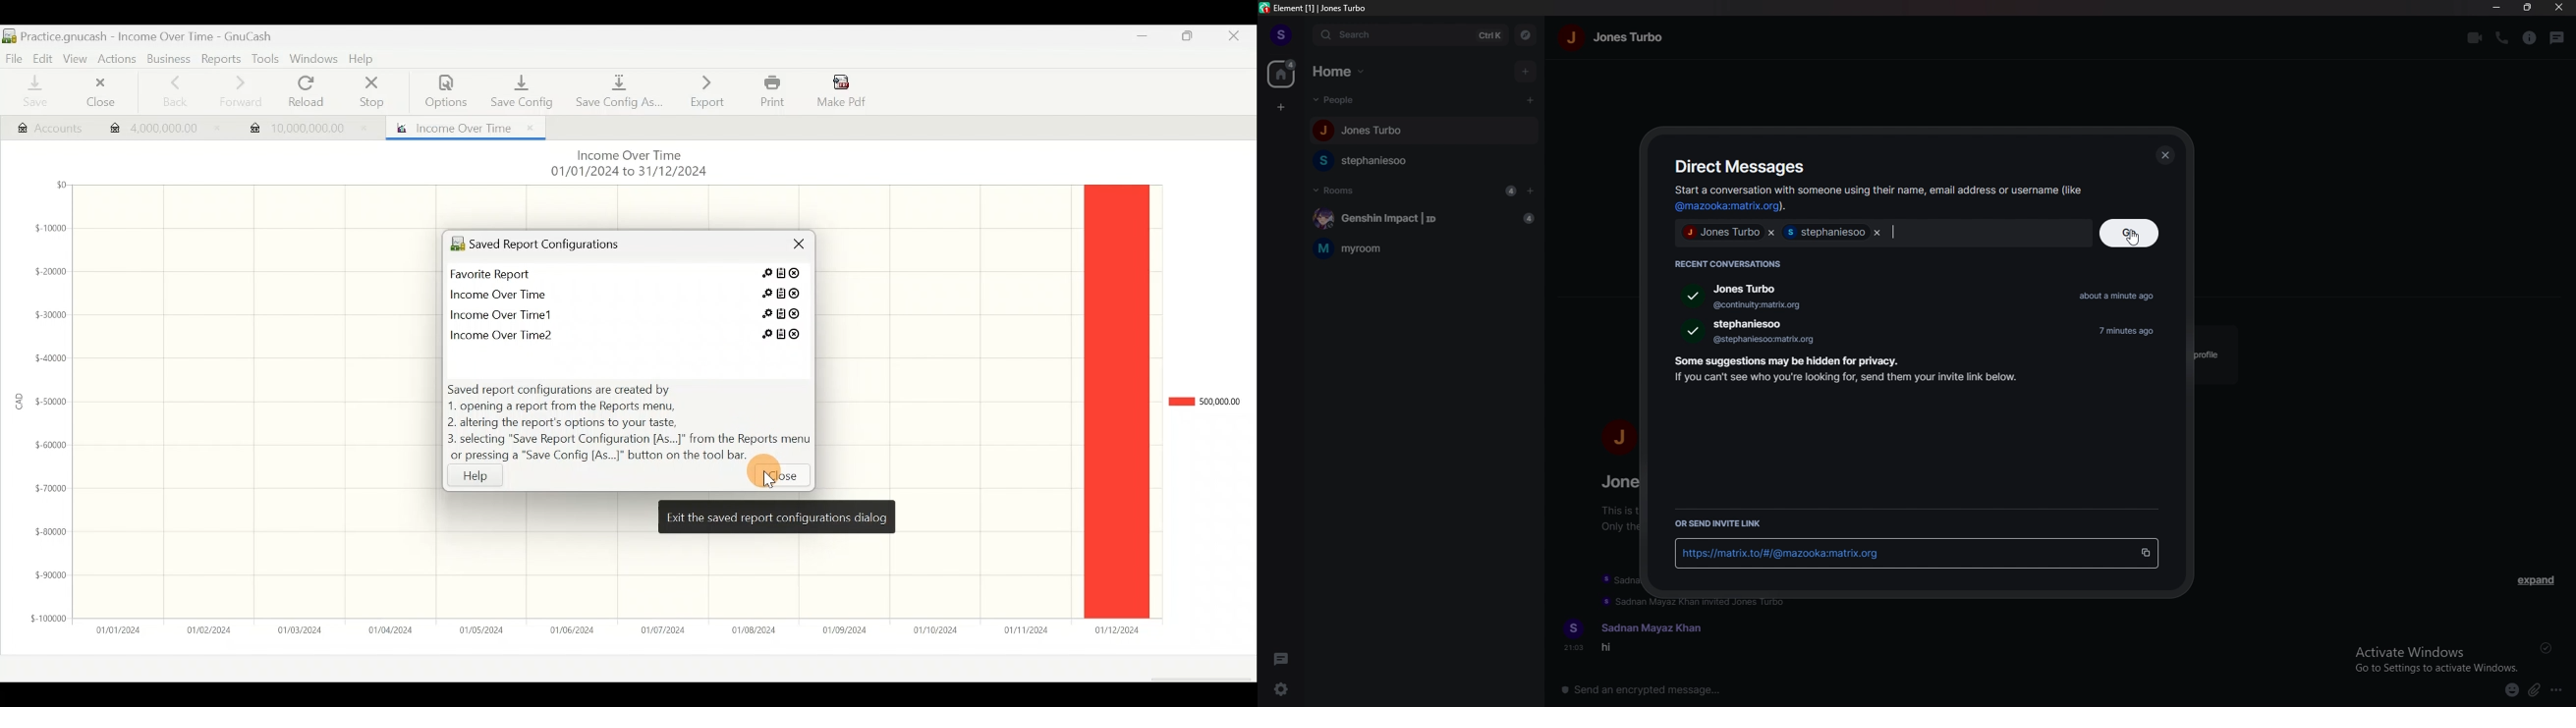  I want to click on home, so click(1282, 73).